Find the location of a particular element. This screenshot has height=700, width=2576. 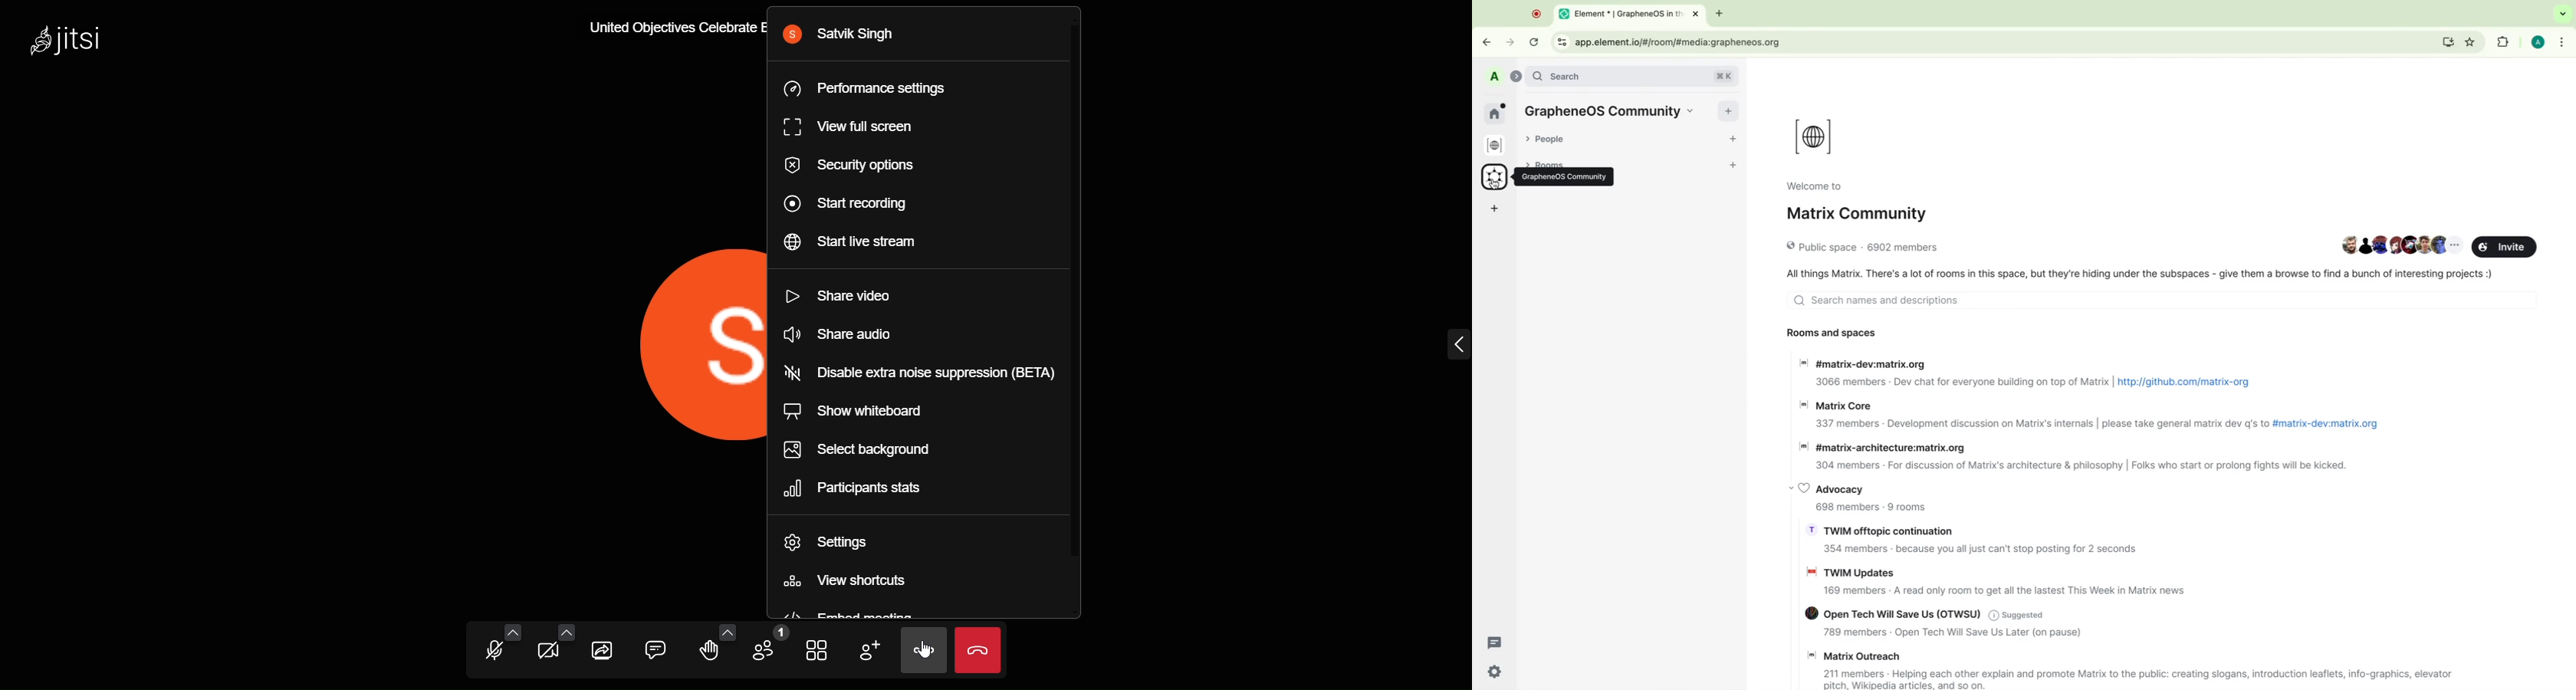

security option is located at coordinates (860, 169).